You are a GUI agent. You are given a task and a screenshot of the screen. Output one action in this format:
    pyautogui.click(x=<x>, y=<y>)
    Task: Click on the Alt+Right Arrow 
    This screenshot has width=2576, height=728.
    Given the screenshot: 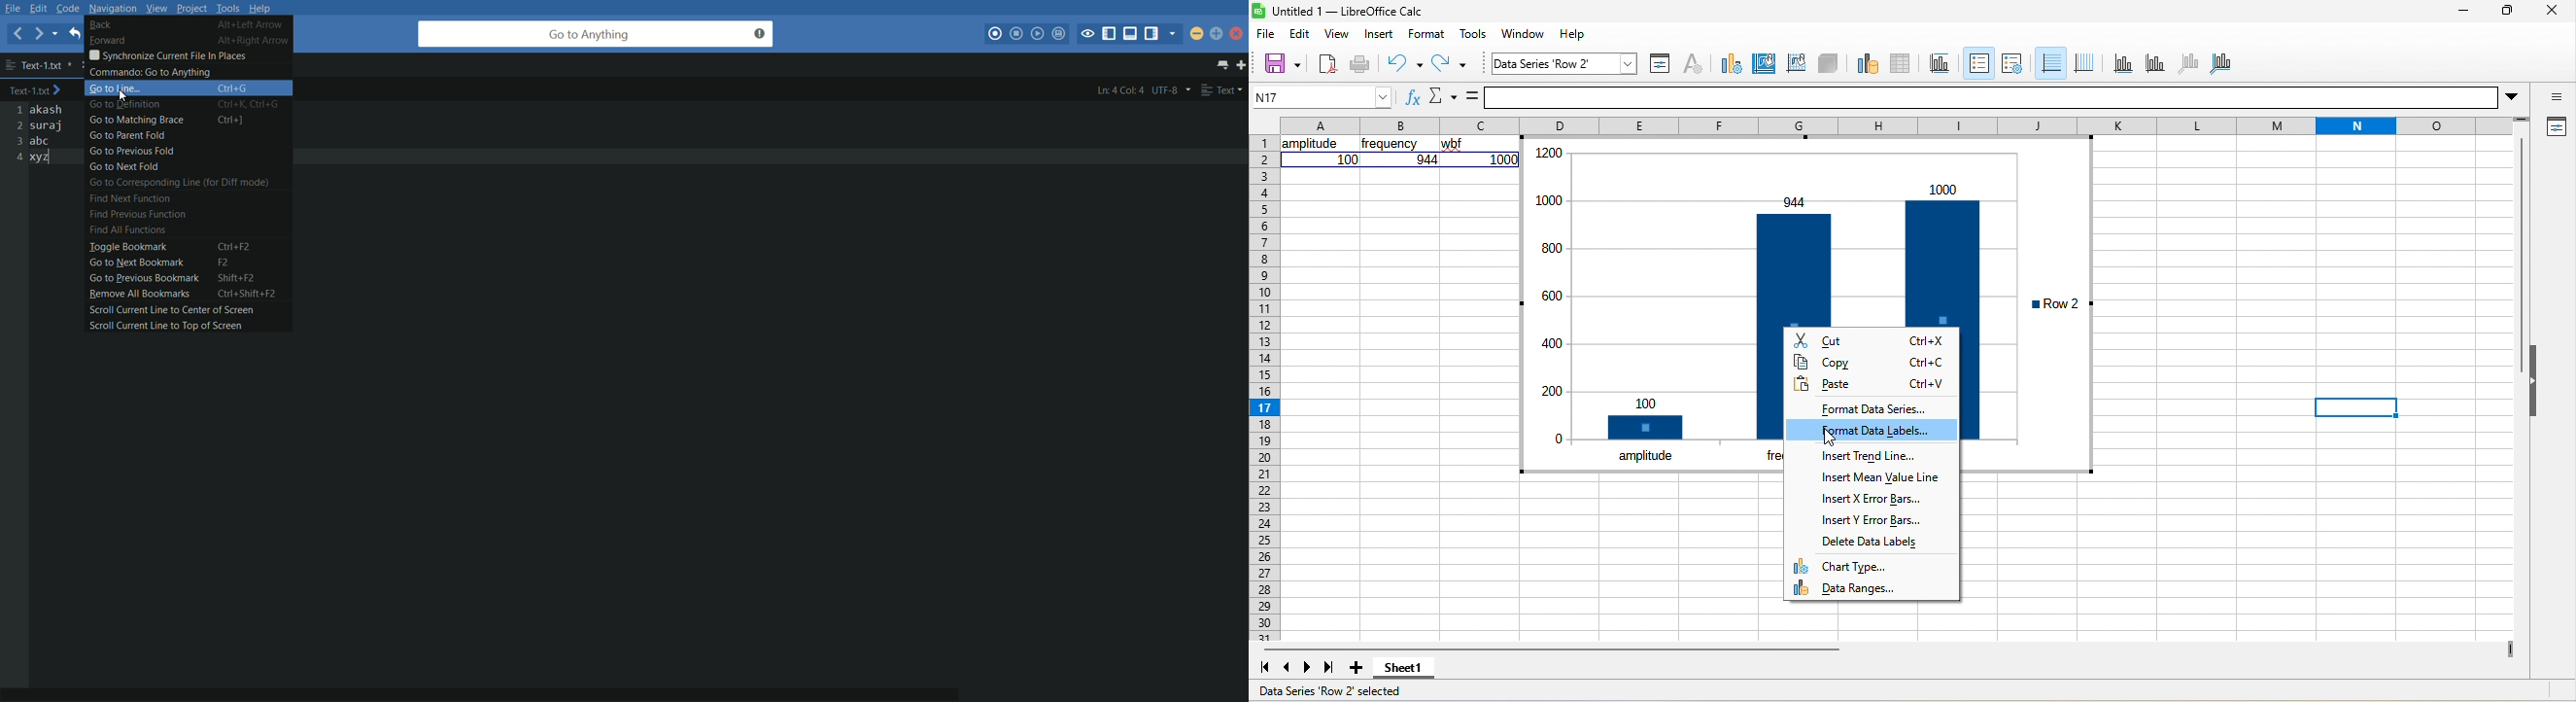 What is the action you would take?
    pyautogui.click(x=256, y=40)
    